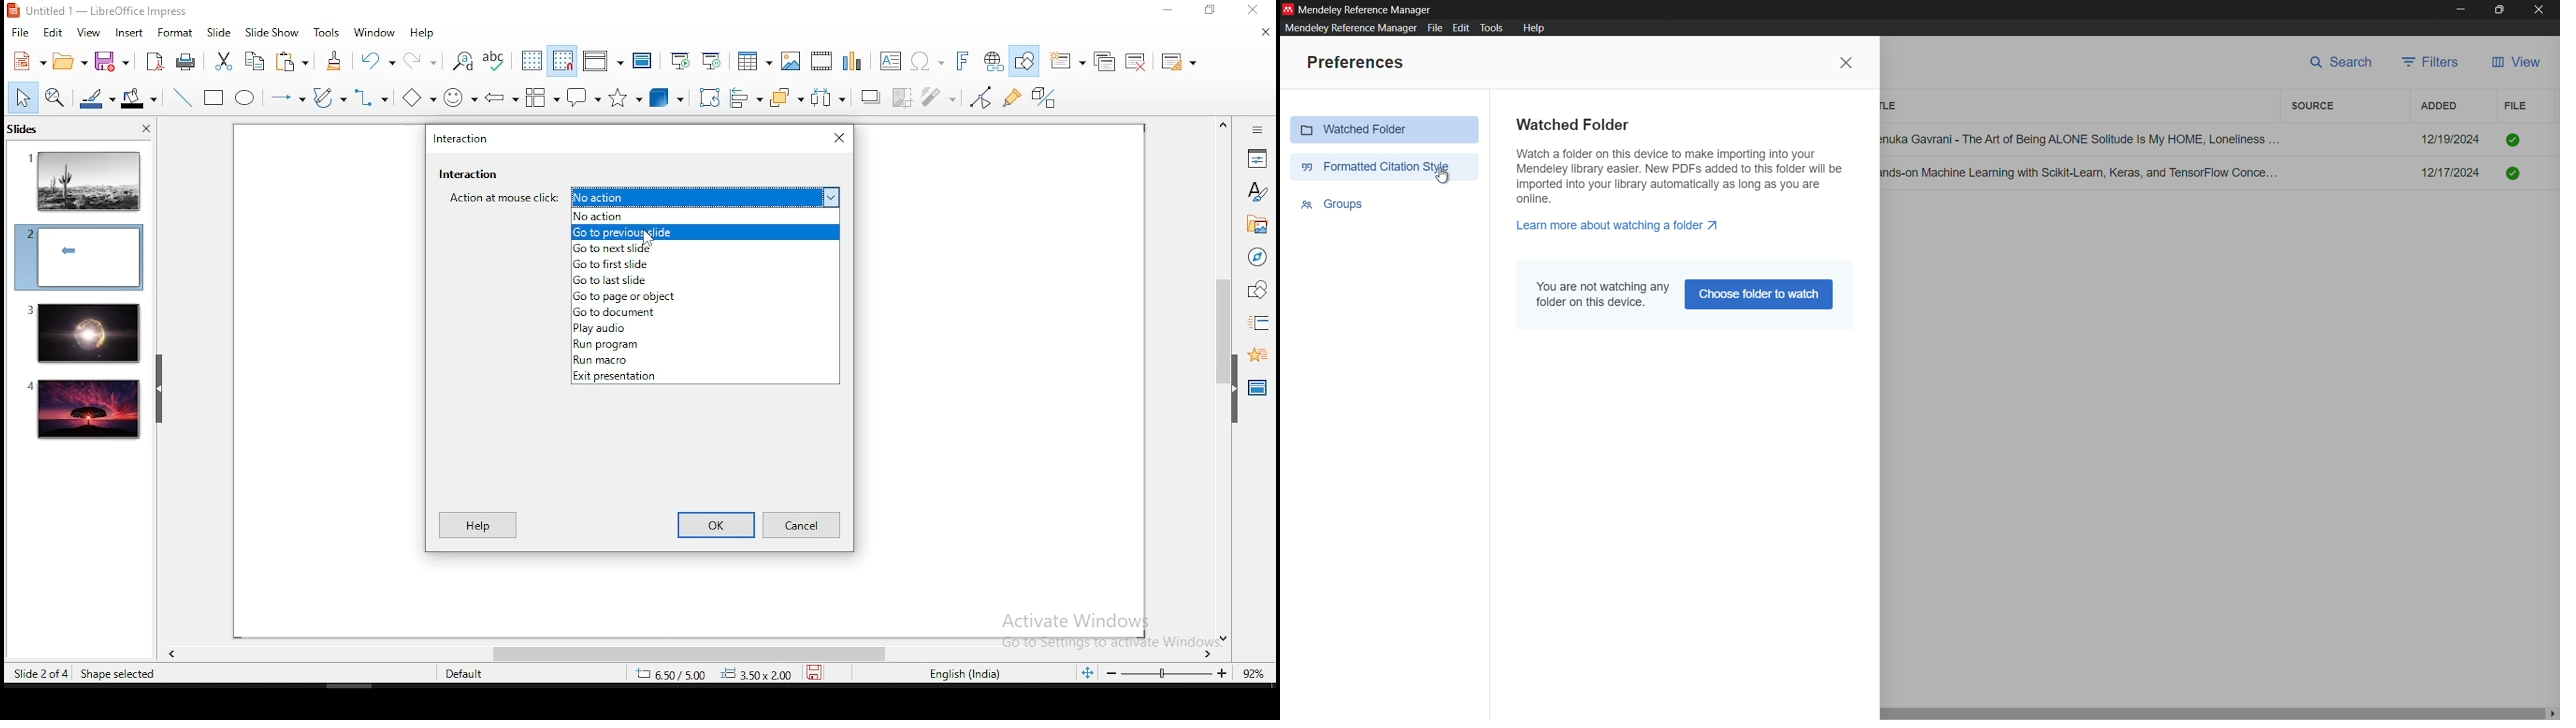 This screenshot has height=728, width=2576. I want to click on slide 2, so click(78, 257).